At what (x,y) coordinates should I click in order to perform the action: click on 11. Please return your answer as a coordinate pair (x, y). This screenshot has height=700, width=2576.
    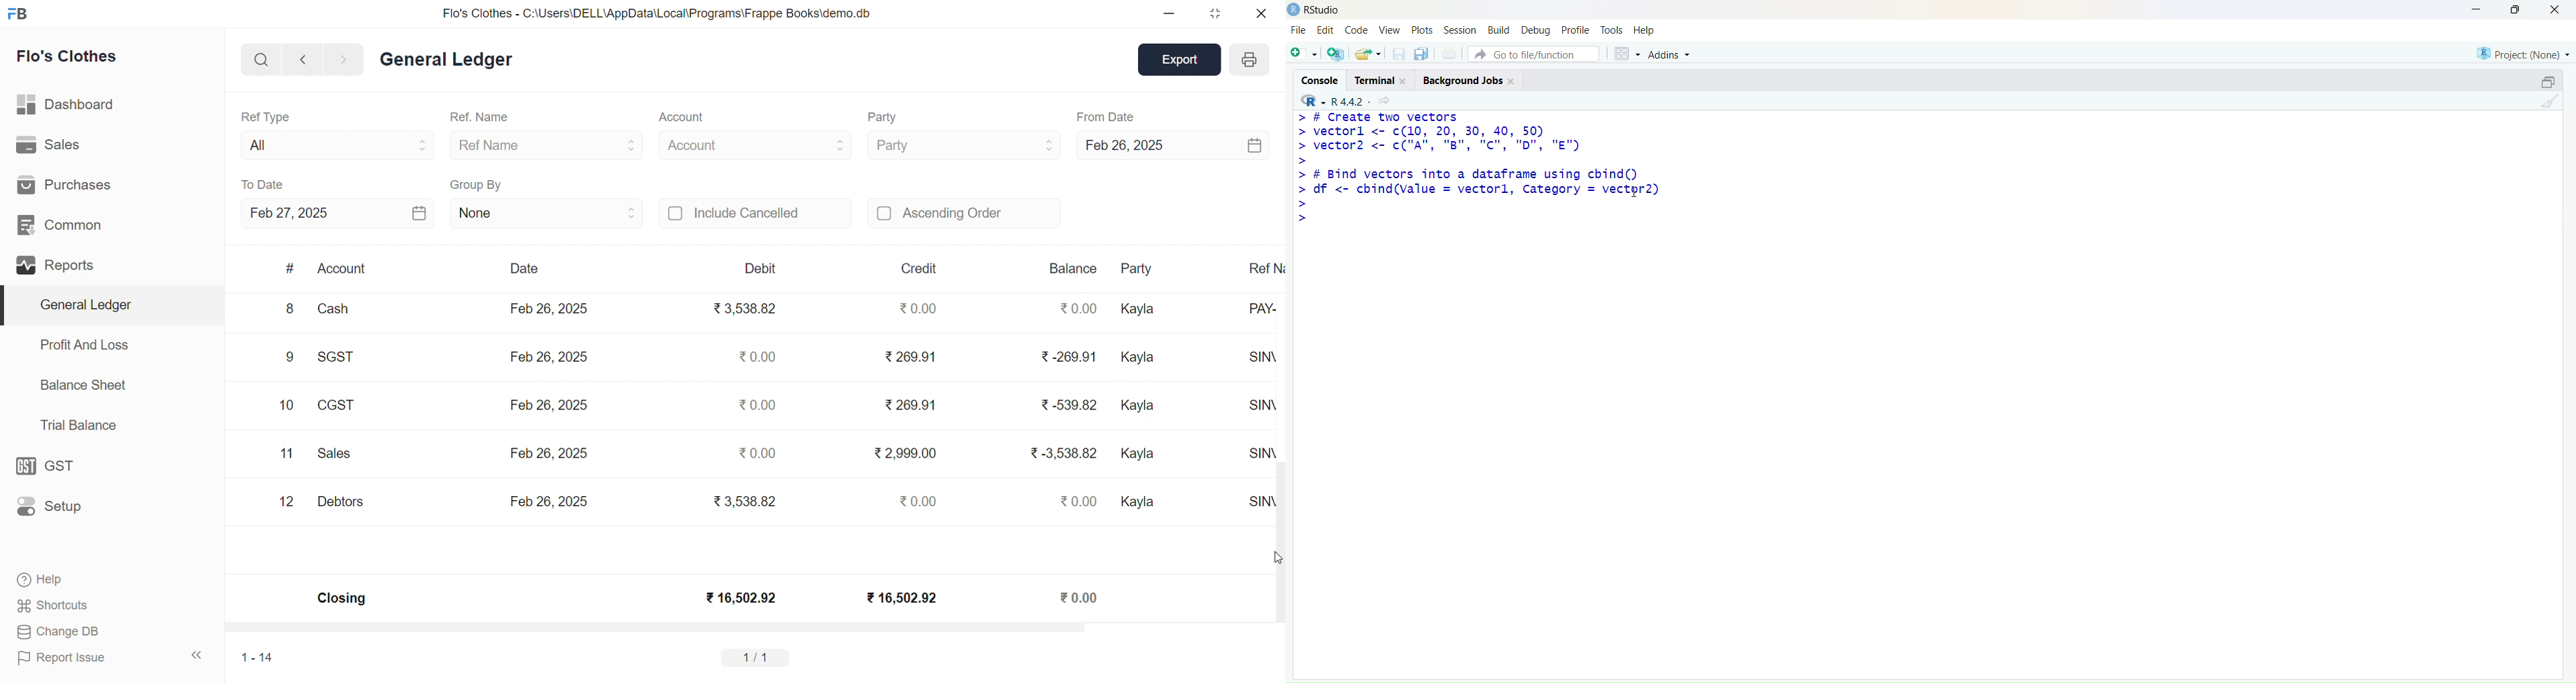
    Looking at the image, I should click on (287, 454).